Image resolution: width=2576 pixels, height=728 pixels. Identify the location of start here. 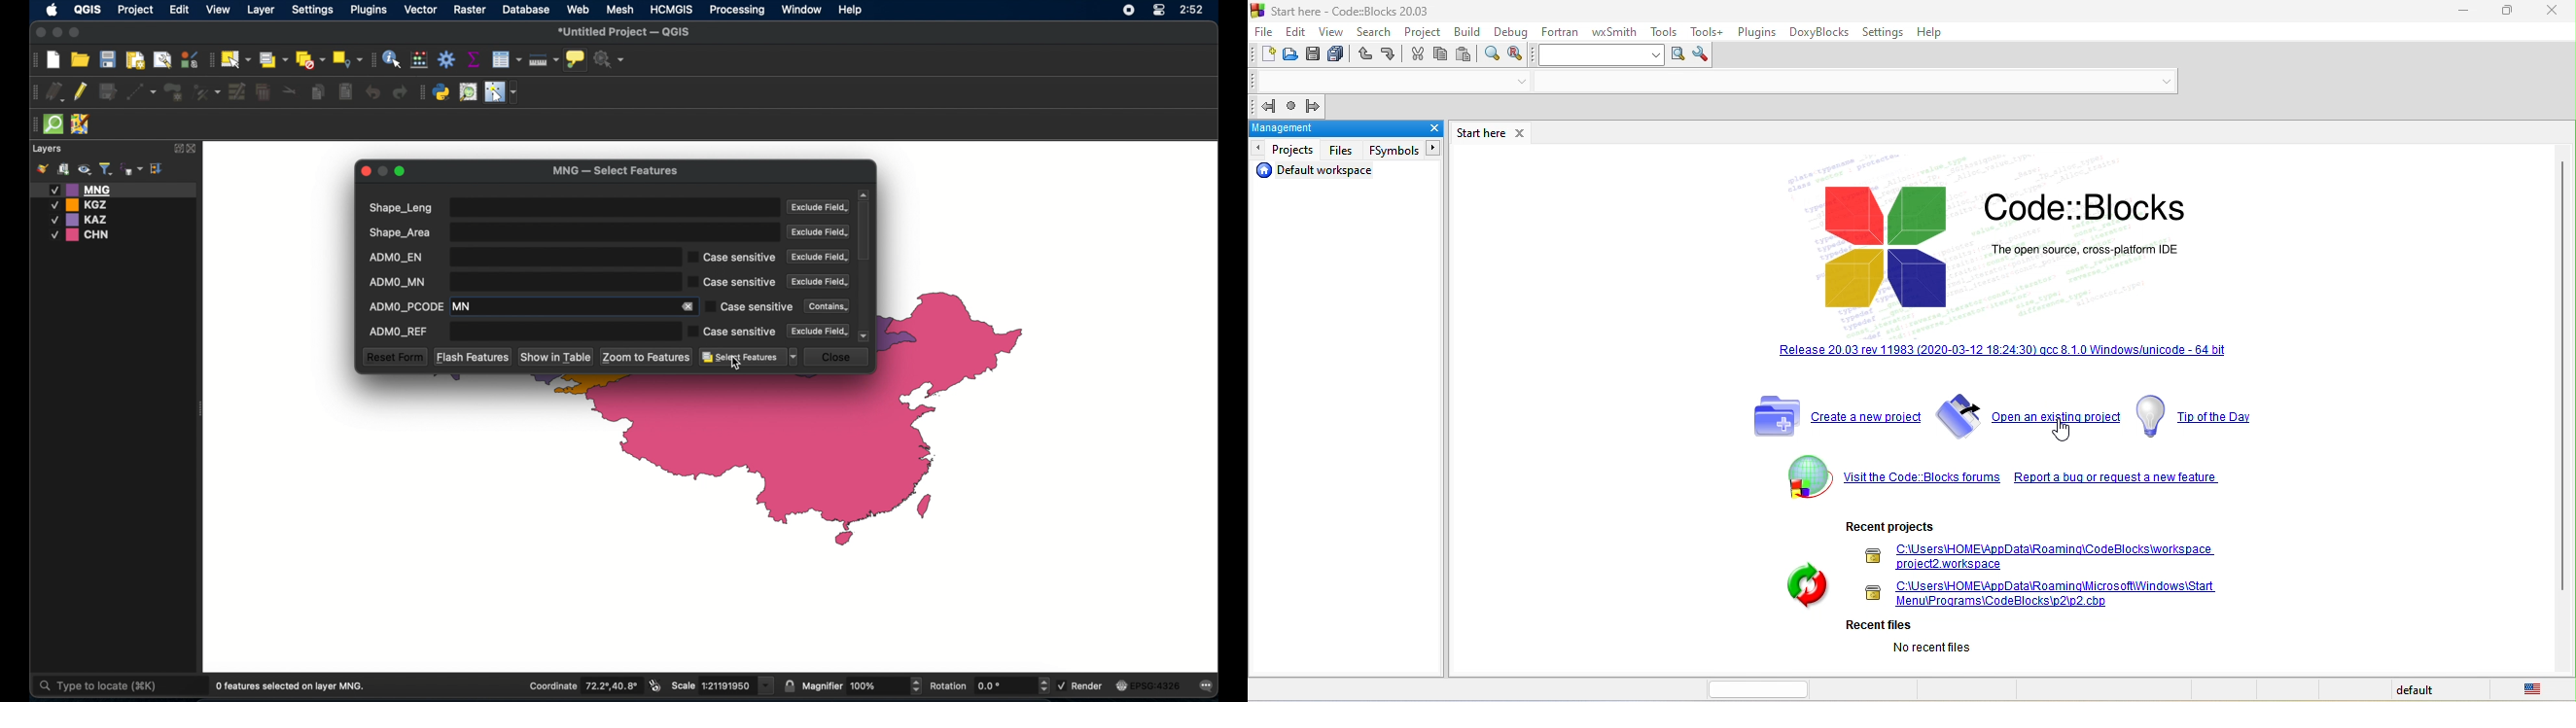
(1477, 133).